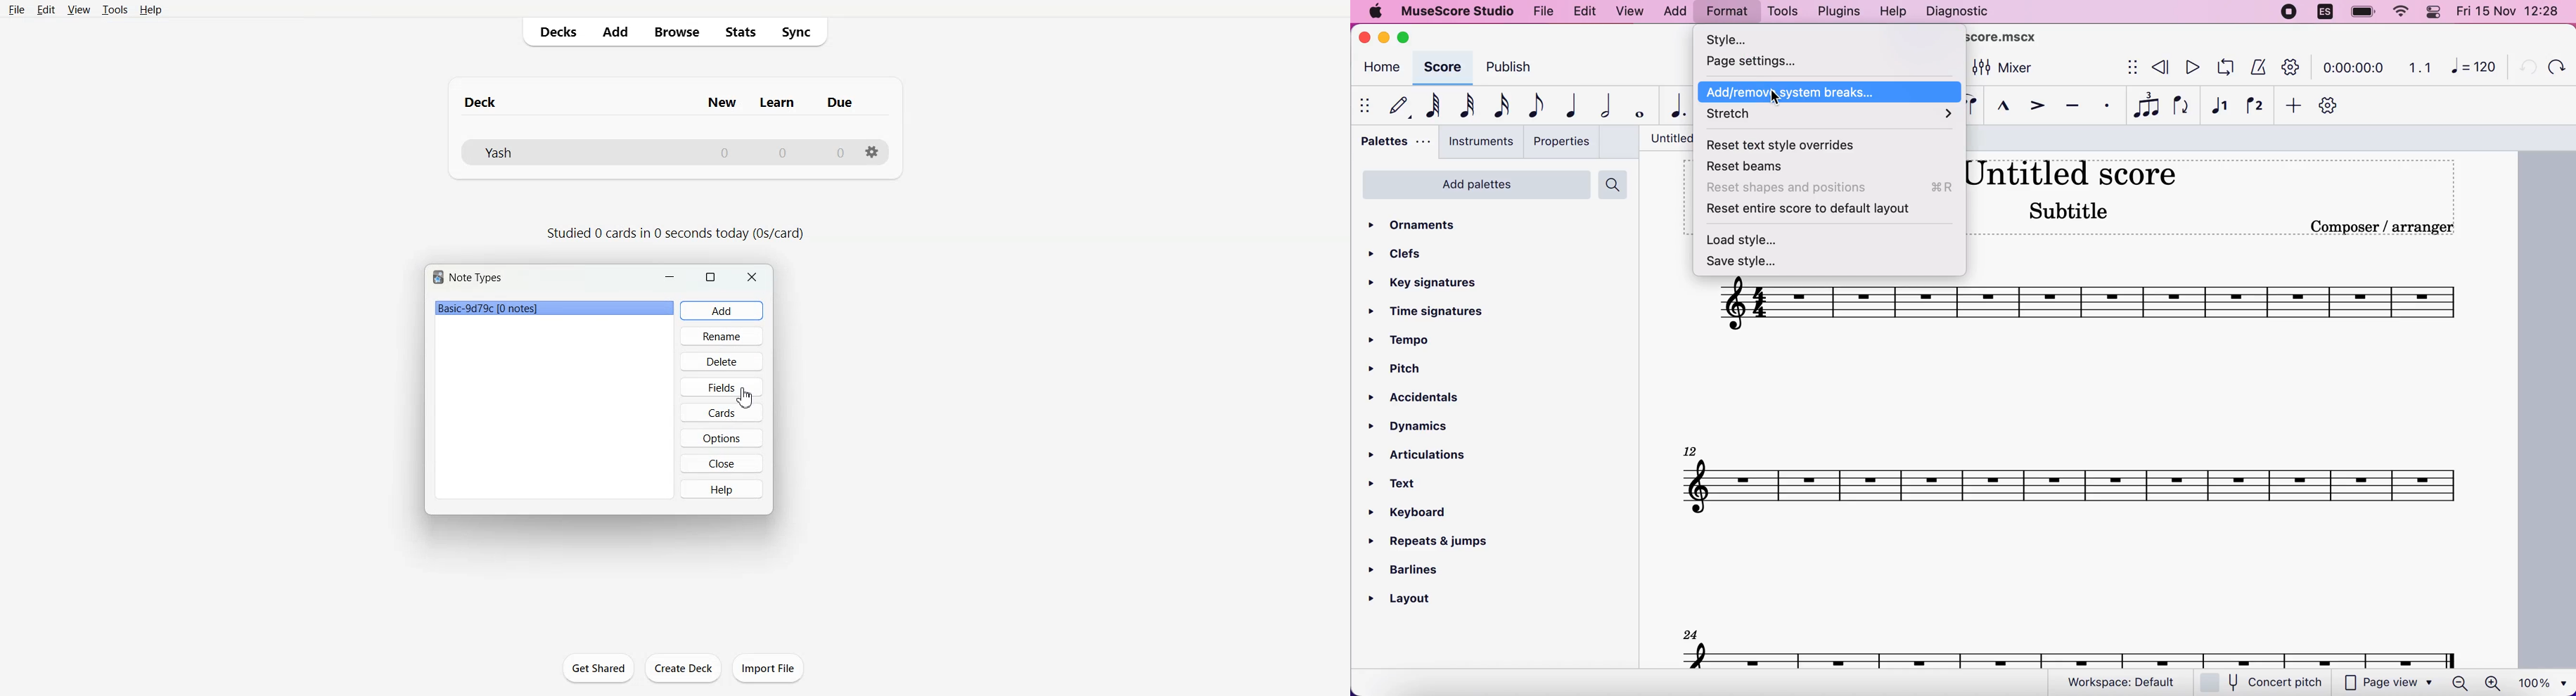  I want to click on wifi, so click(2399, 12).